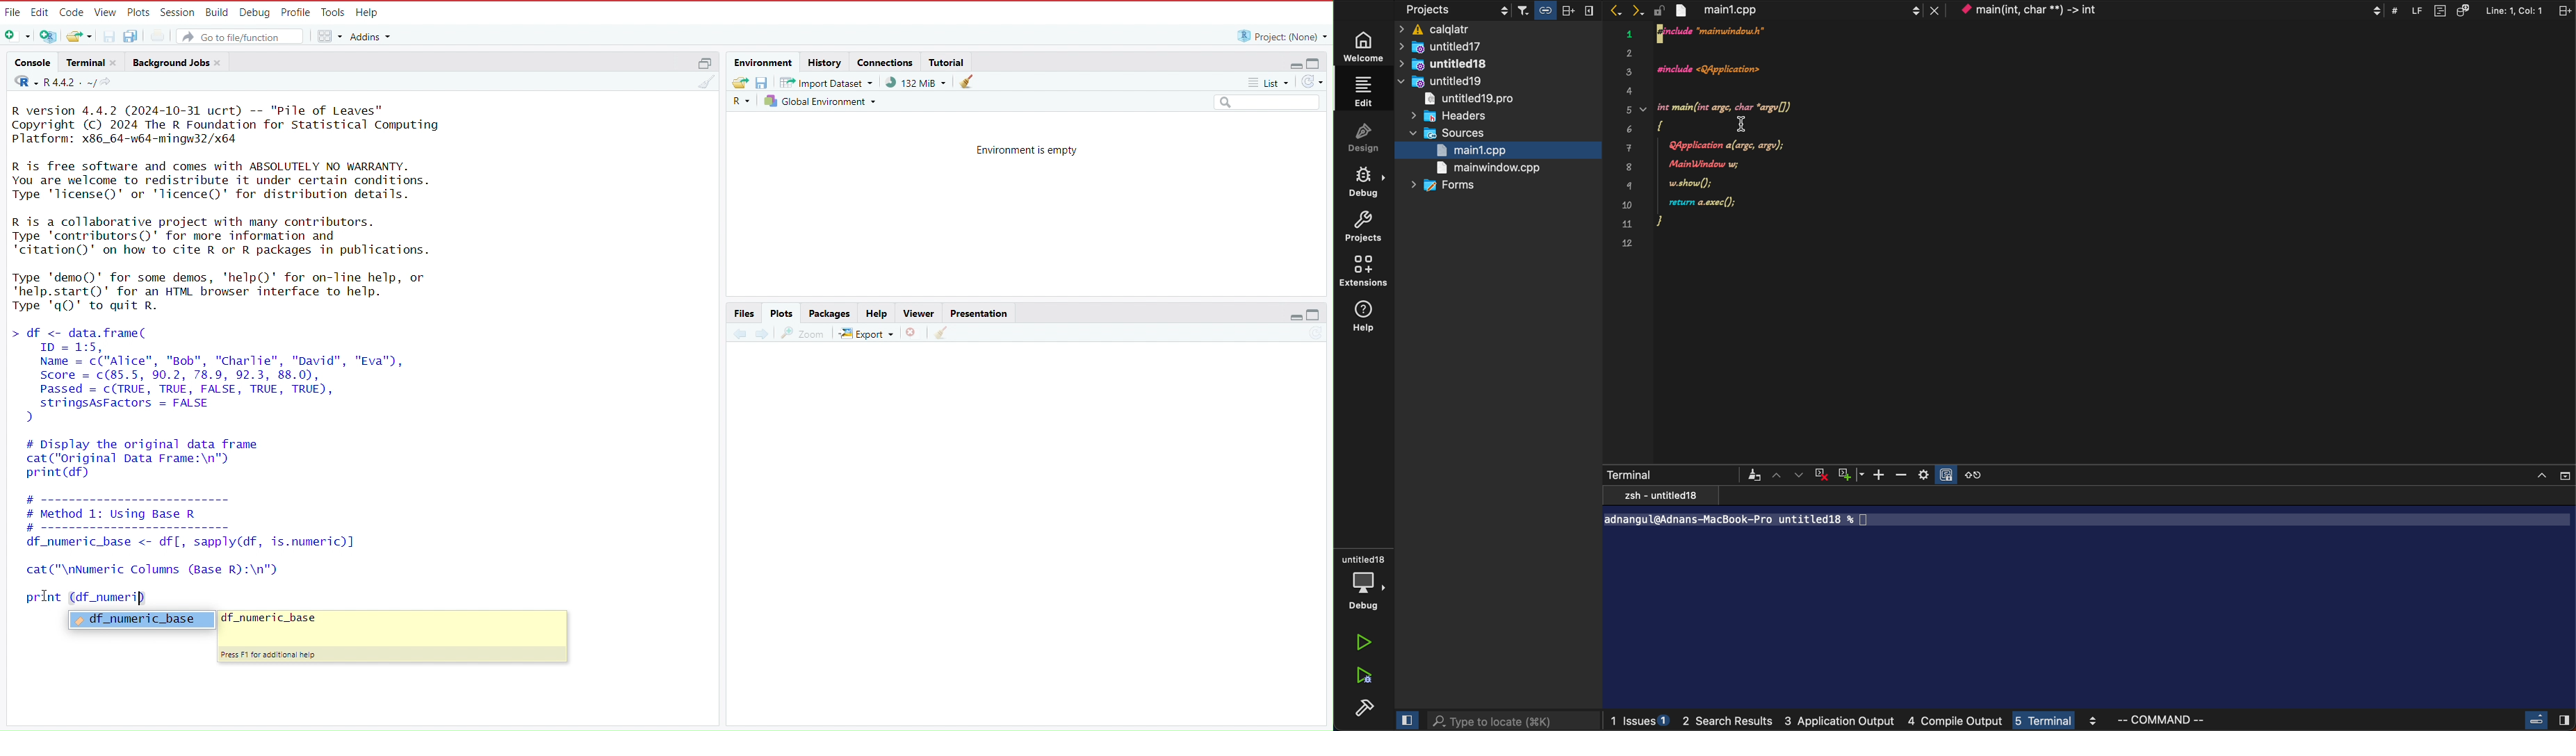 The height and width of the screenshot is (756, 2576). I want to click on df _numeric_base <- df[, sapply(df, is.numeric)]
cat ("\nNumeric Columns (Base R):\n"), so click(209, 557).